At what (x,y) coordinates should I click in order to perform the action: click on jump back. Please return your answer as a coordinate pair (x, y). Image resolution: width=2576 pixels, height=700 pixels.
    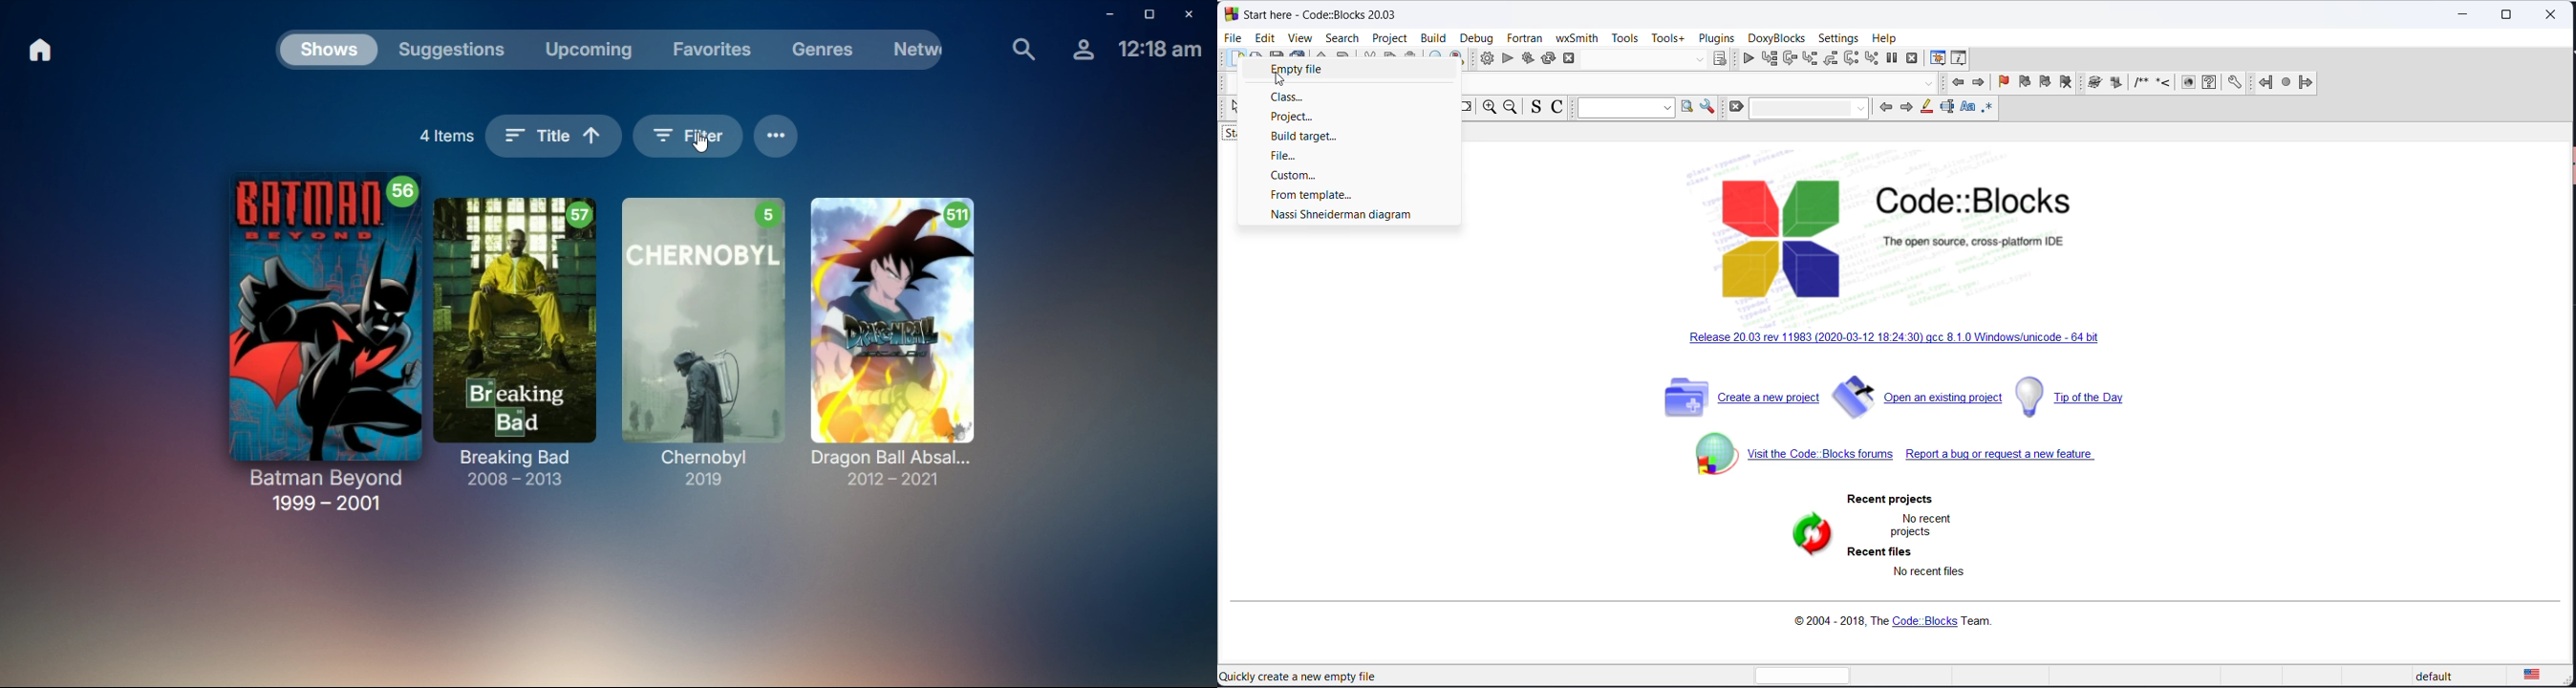
    Looking at the image, I should click on (2264, 84).